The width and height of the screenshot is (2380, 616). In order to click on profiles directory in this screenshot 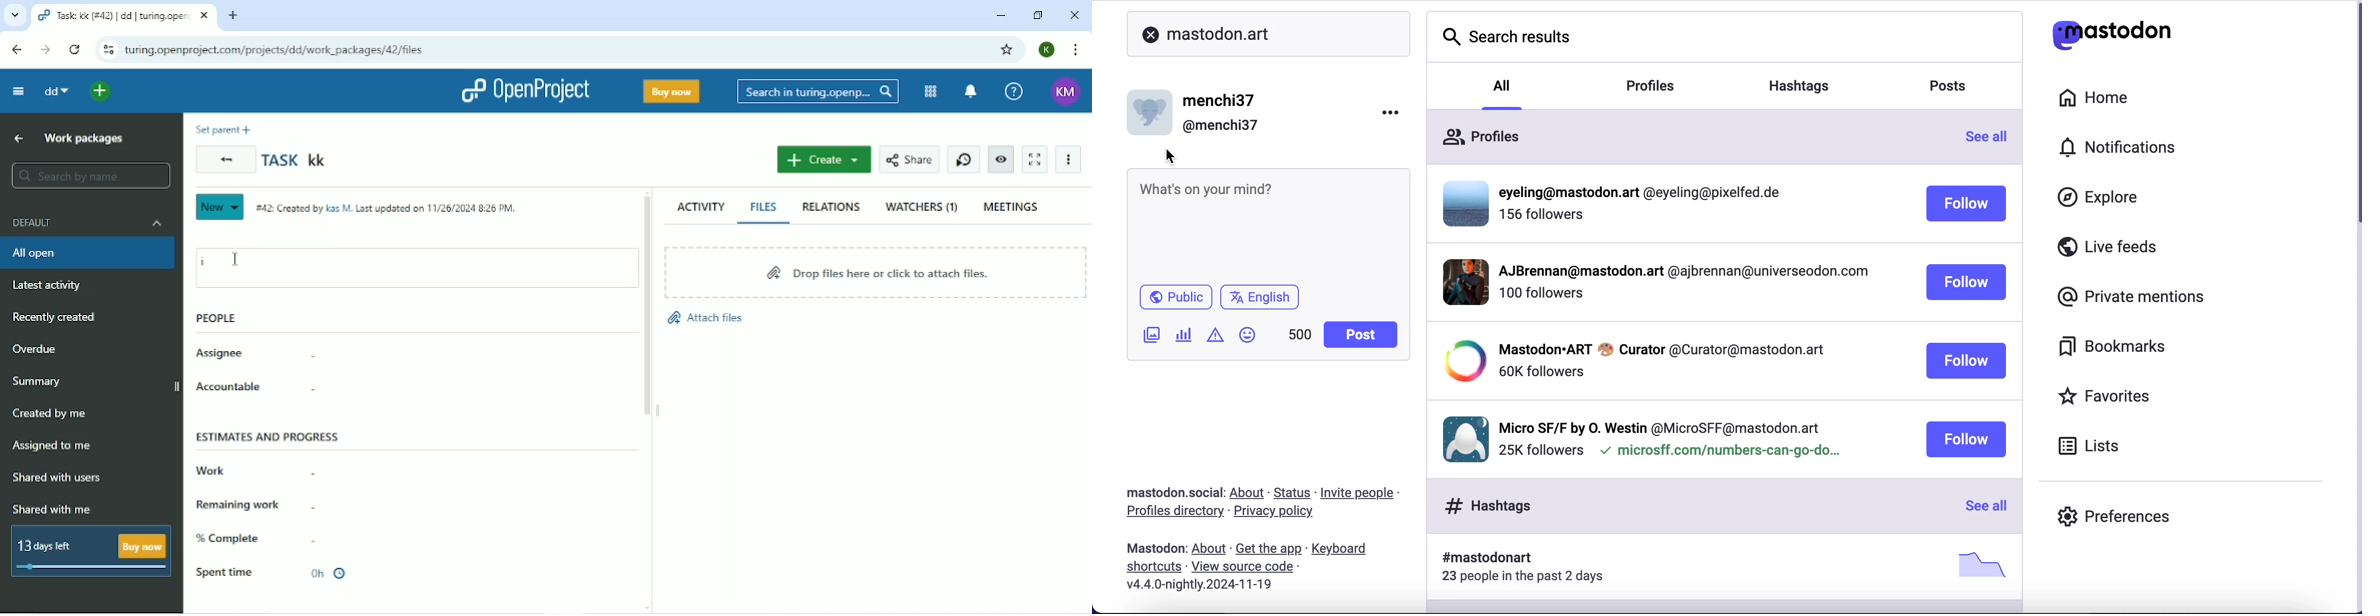, I will do `click(1173, 512)`.